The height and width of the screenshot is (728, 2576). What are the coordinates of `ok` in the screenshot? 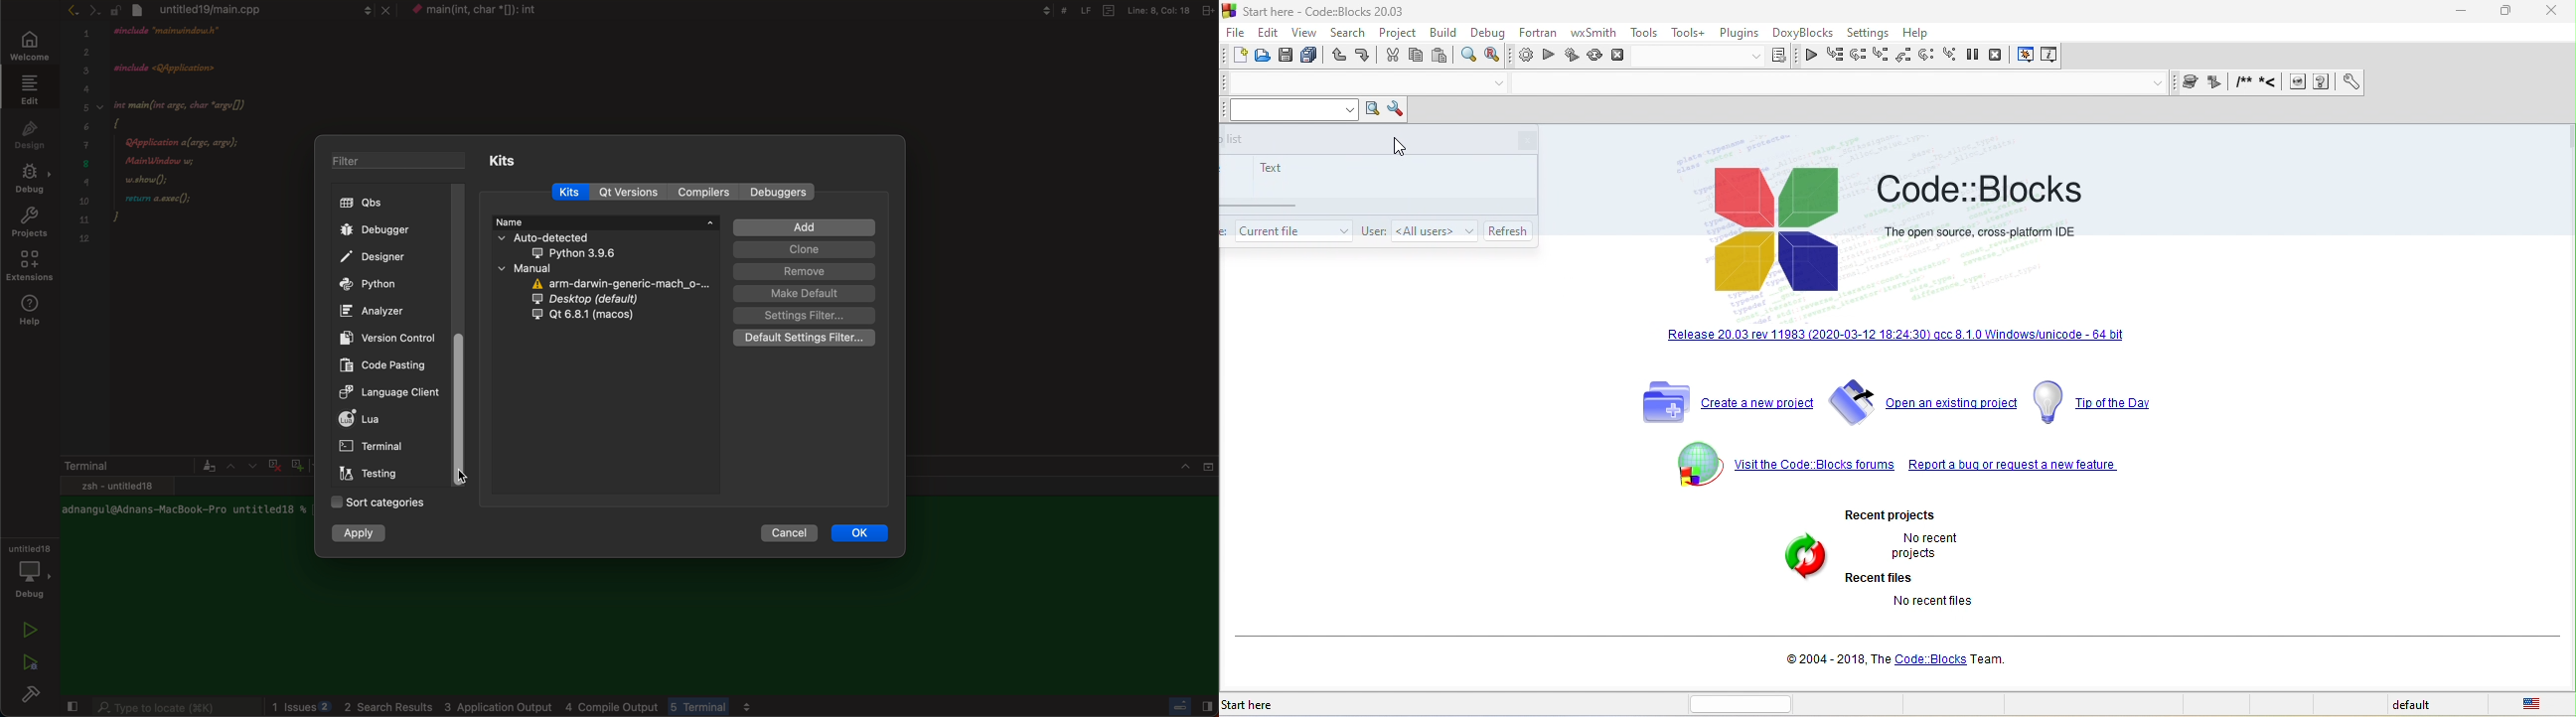 It's located at (859, 534).